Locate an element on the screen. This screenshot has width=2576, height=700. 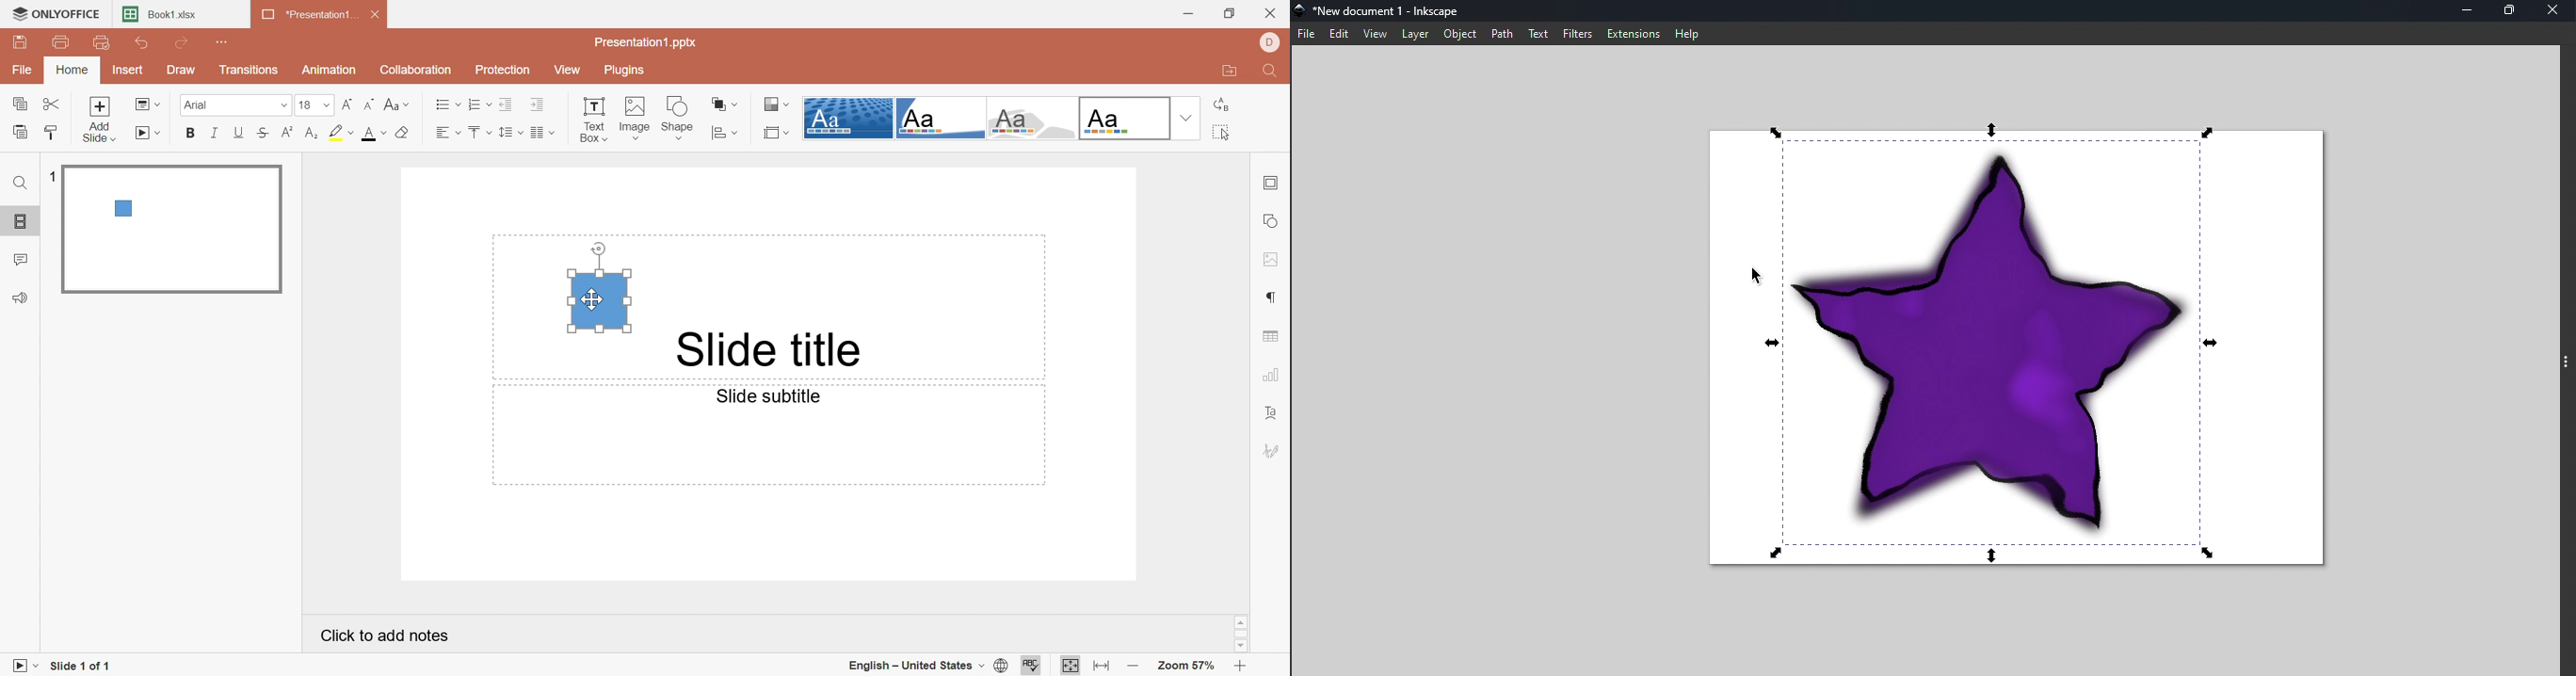
Slide settings is located at coordinates (1273, 183).